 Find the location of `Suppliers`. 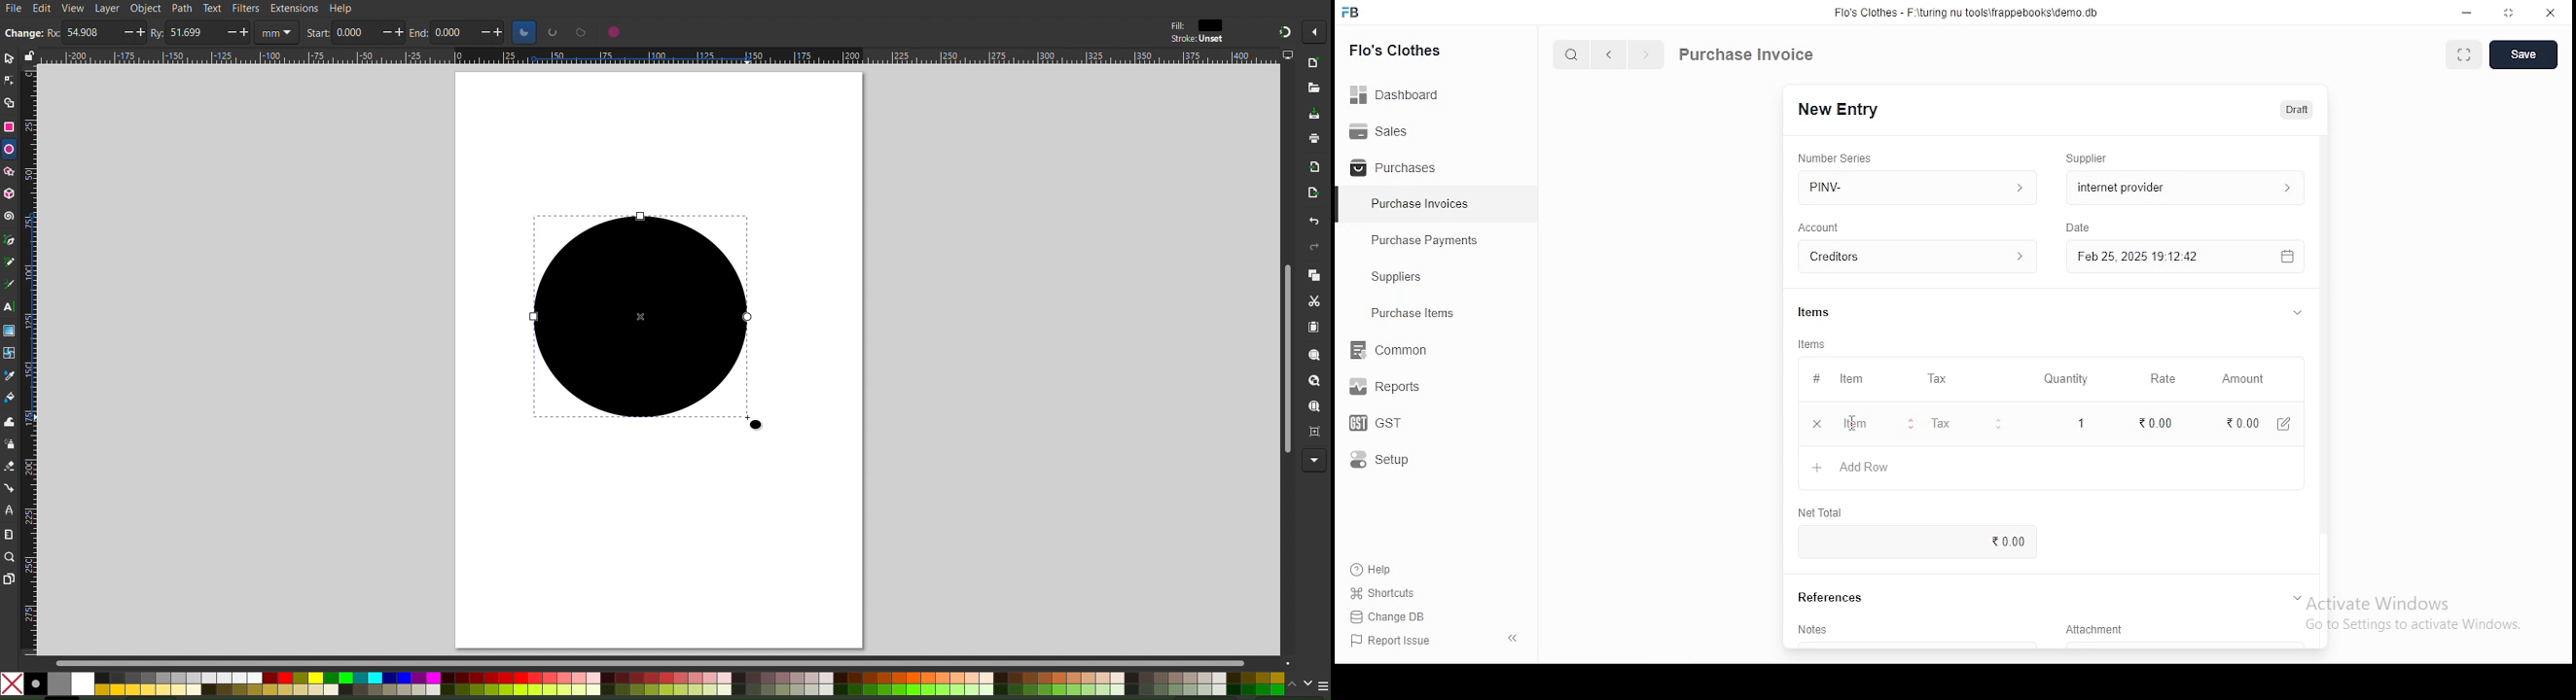

Suppliers is located at coordinates (1401, 277).